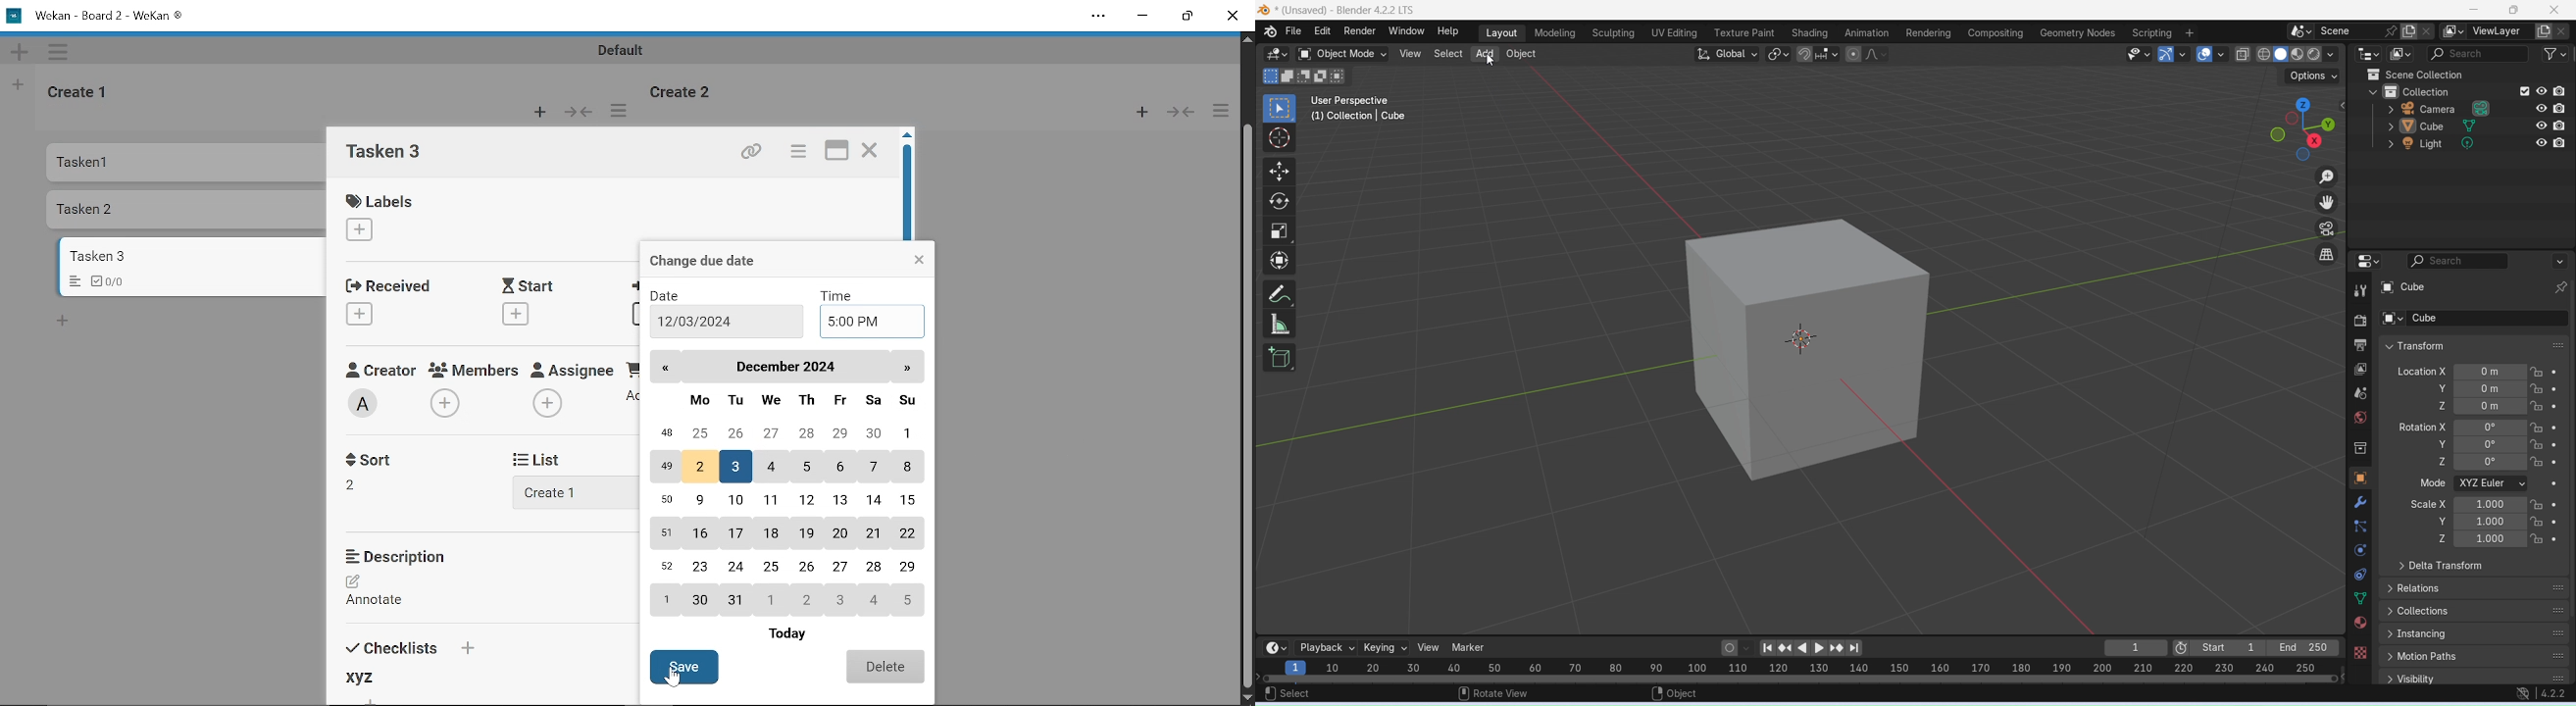  I want to click on (1) Collection | Cube, so click(1358, 117).